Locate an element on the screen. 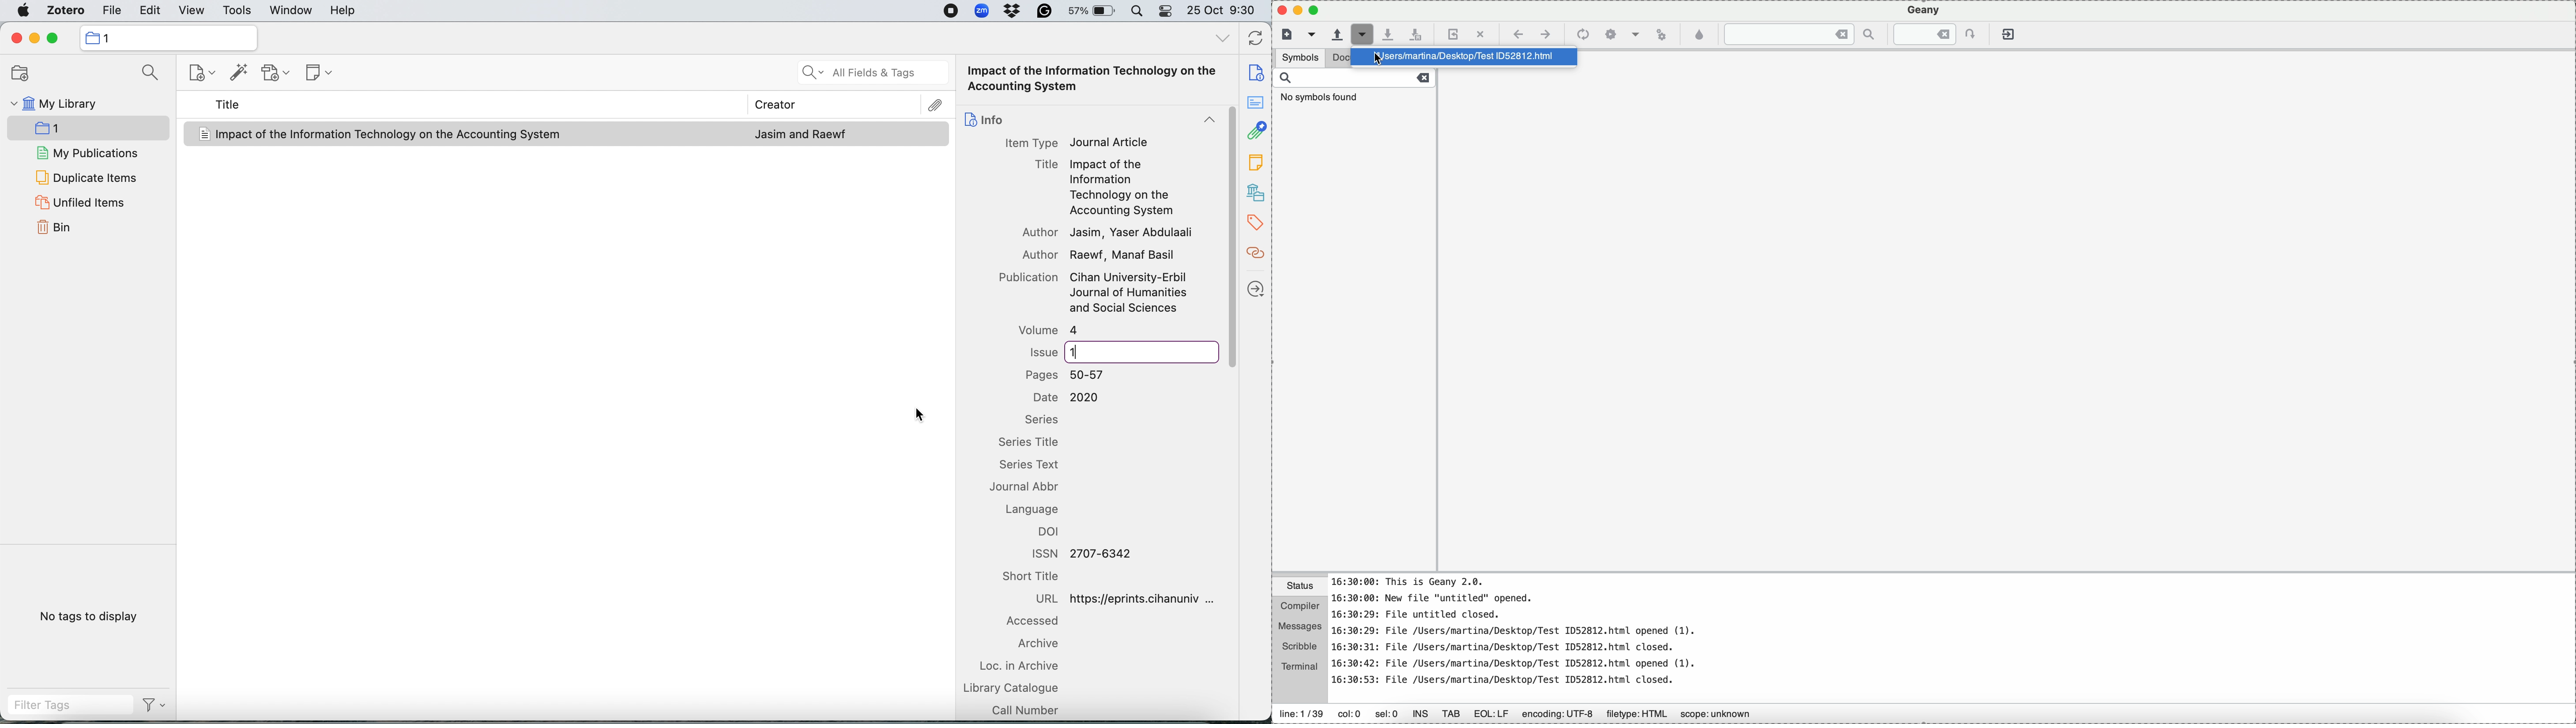  related is located at coordinates (1254, 256).